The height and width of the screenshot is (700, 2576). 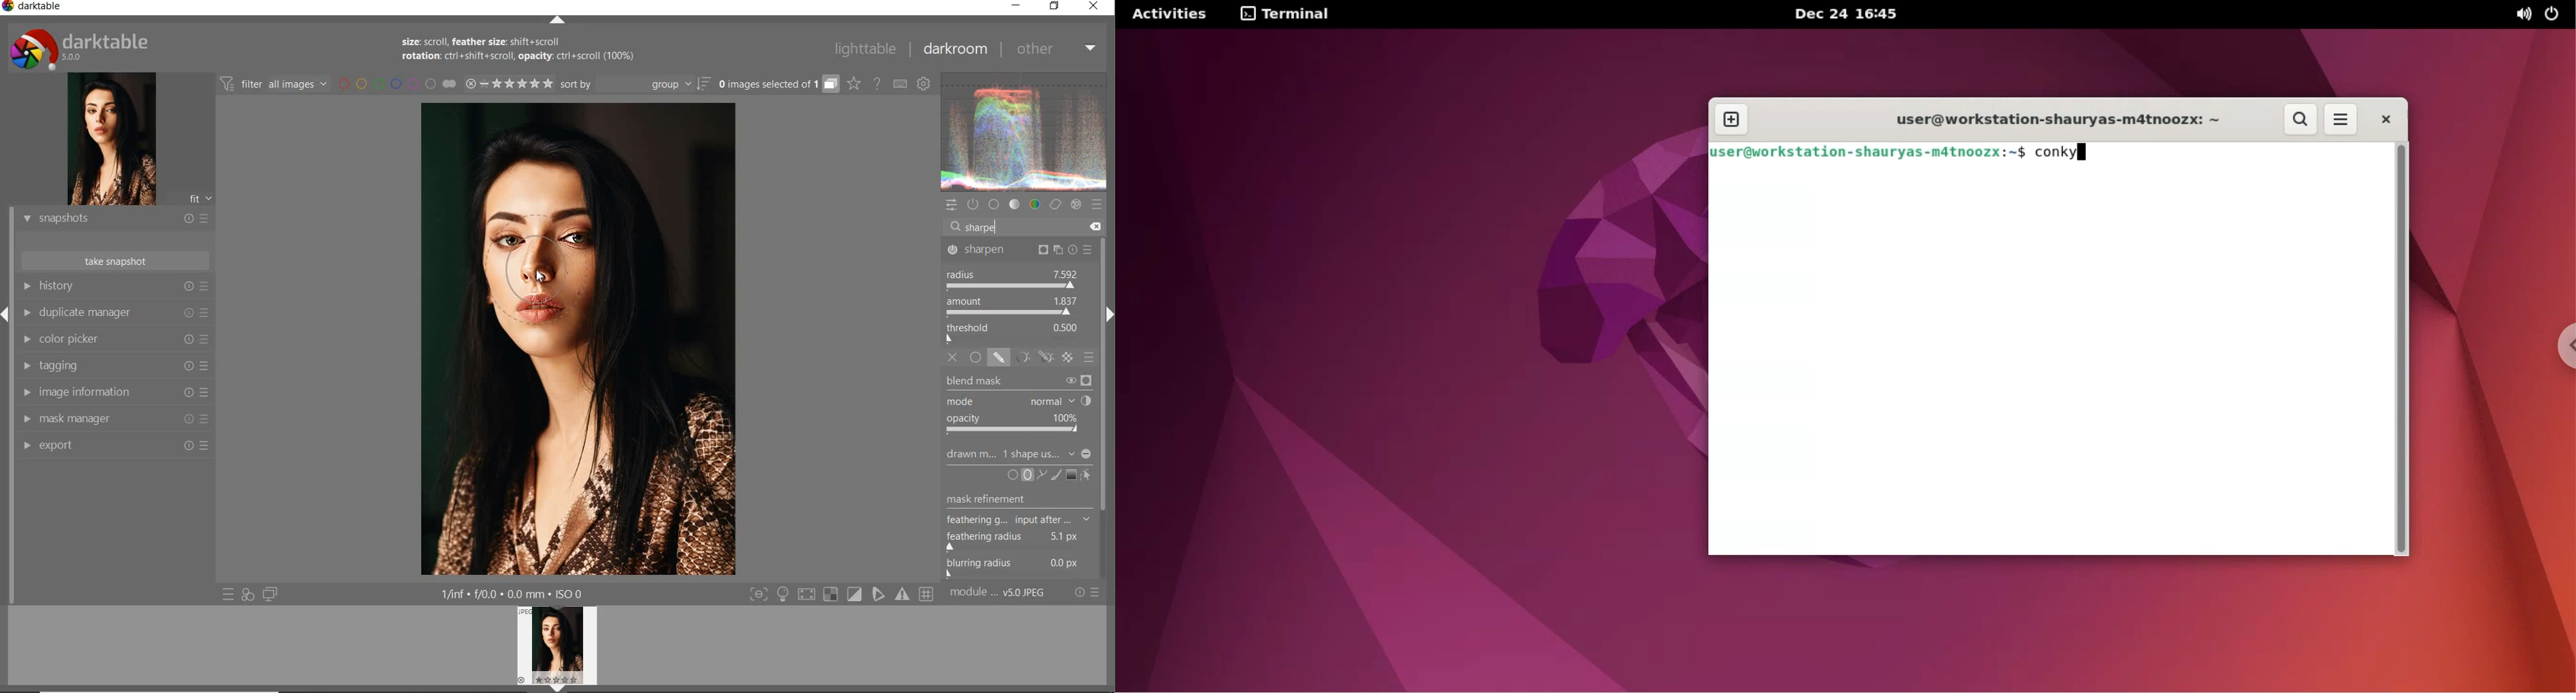 What do you see at coordinates (112, 220) in the screenshot?
I see `snapshots` at bounding box center [112, 220].